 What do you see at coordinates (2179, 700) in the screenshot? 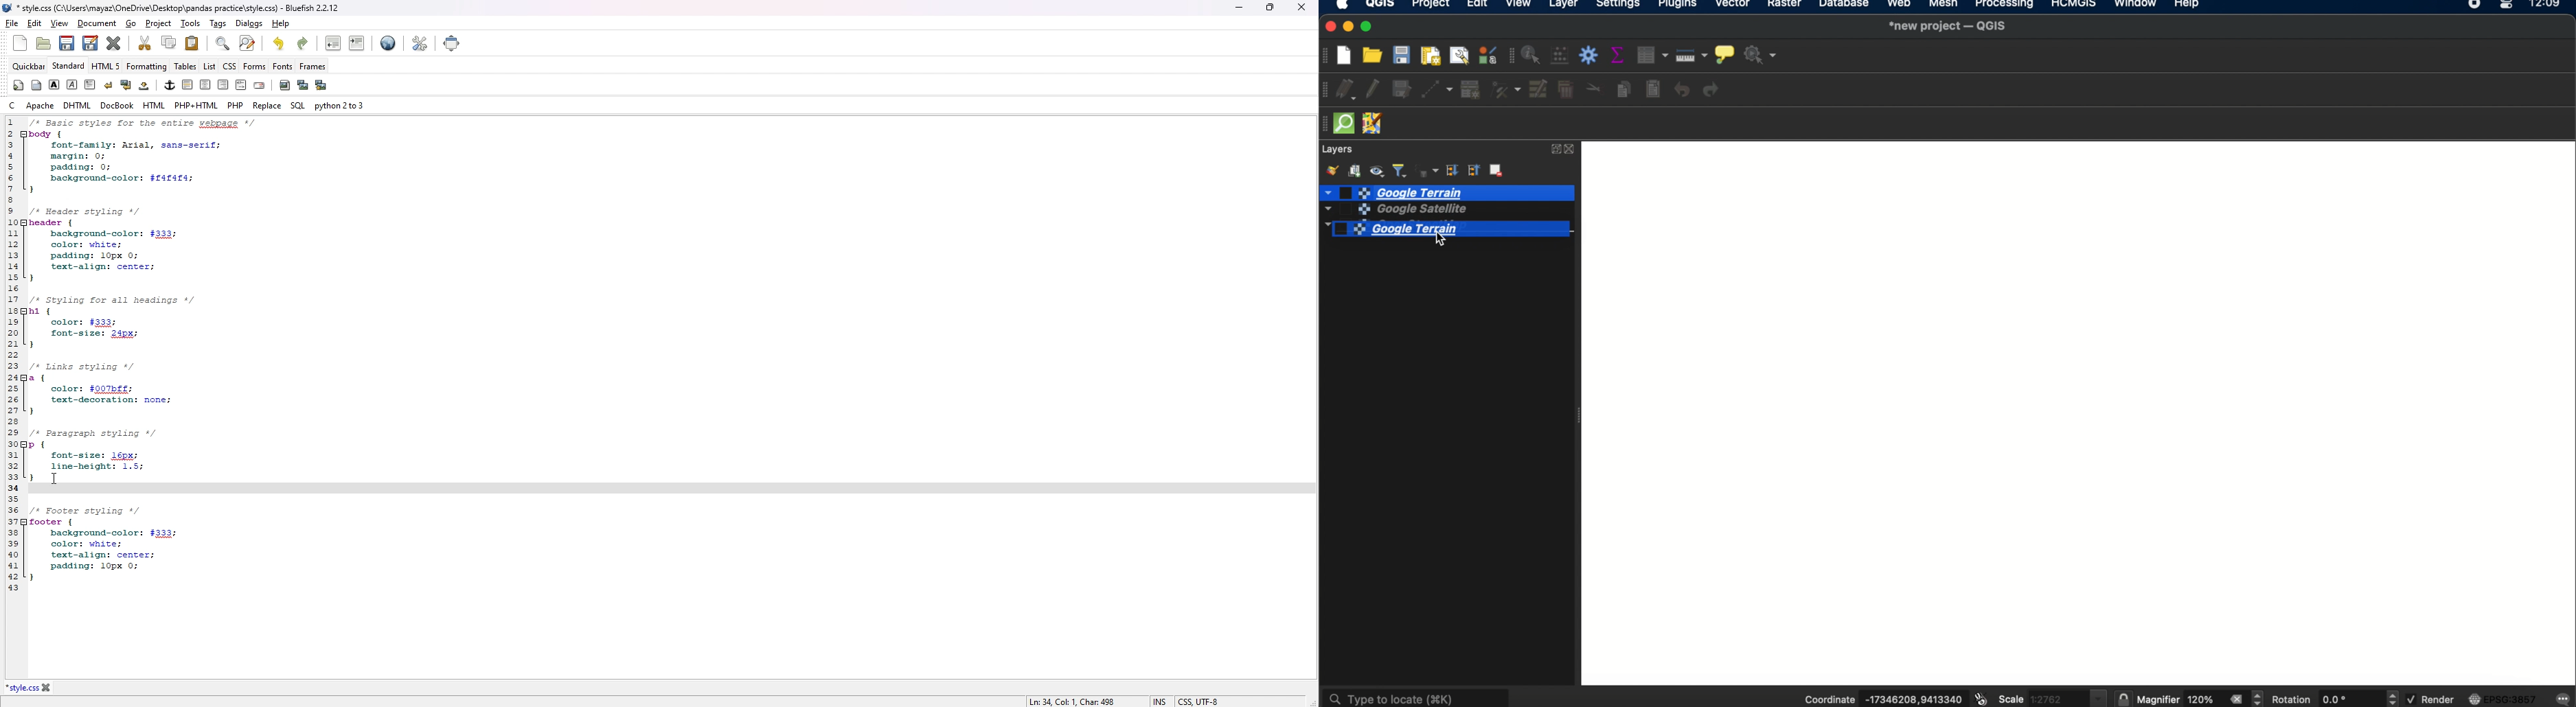
I see `magnifier 120%` at bounding box center [2179, 700].